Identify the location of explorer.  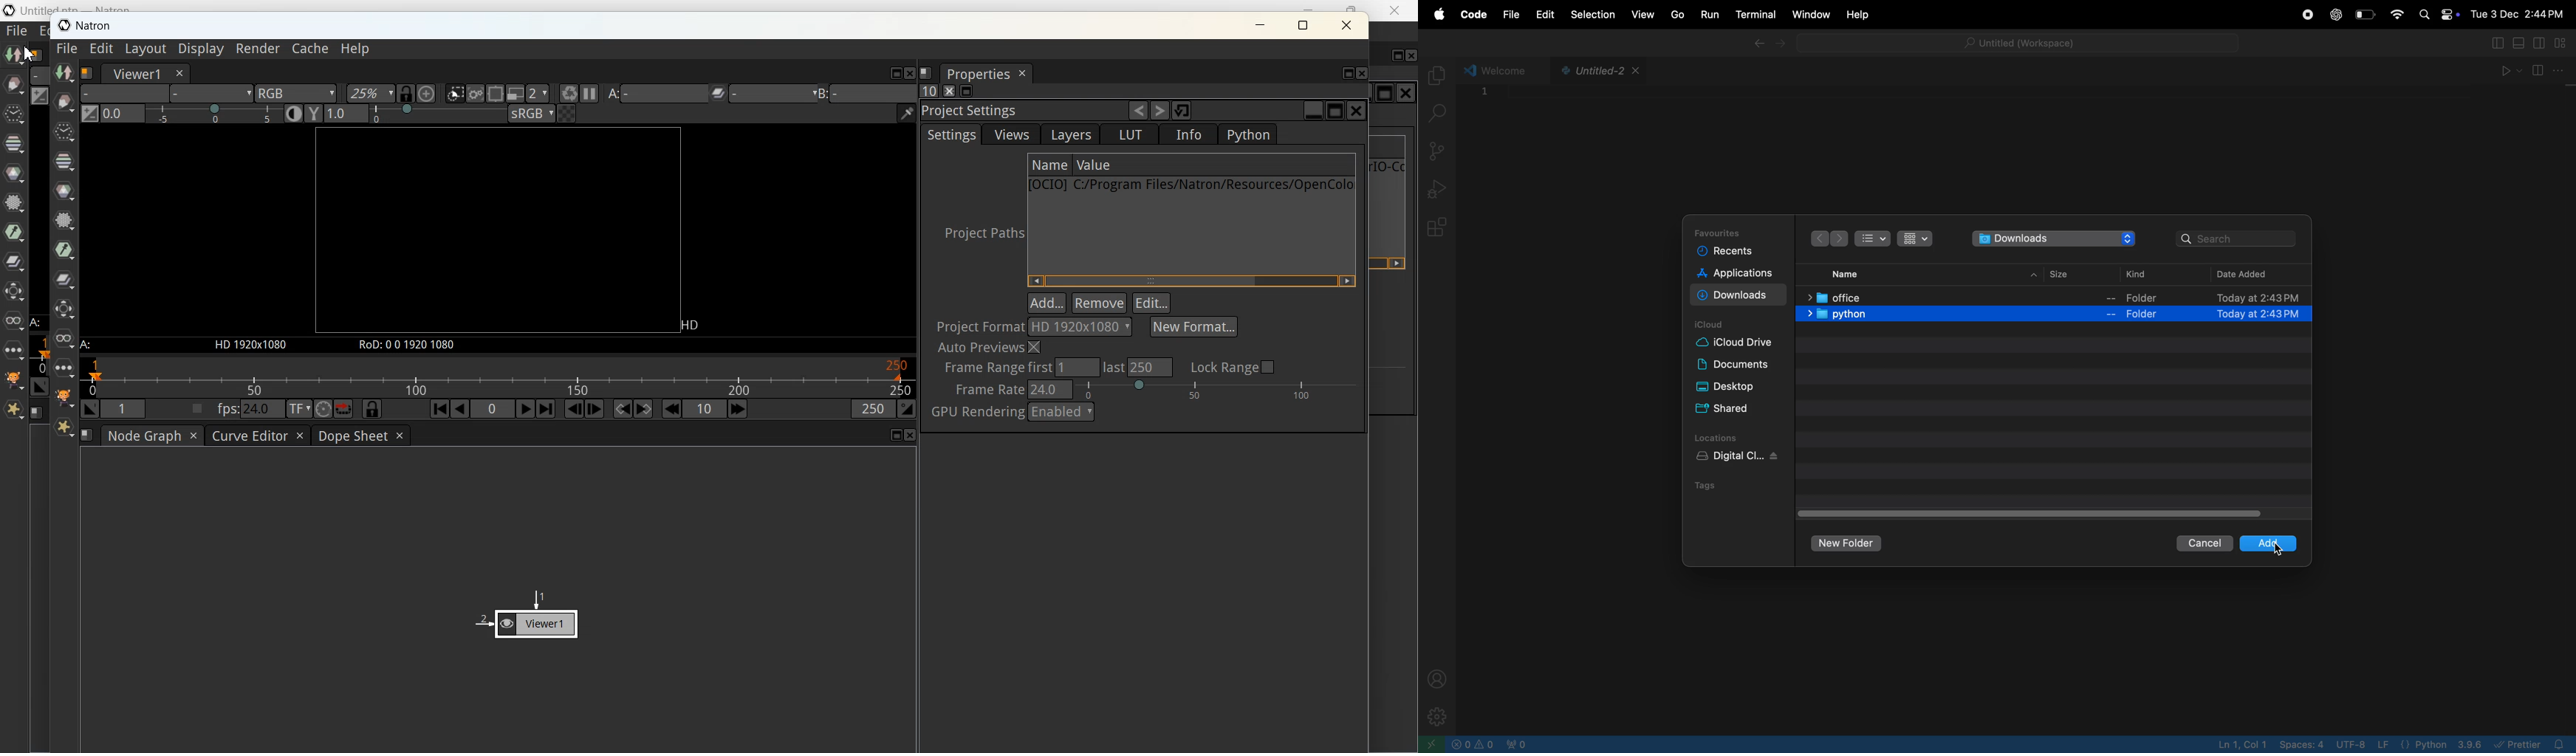
(1438, 72).